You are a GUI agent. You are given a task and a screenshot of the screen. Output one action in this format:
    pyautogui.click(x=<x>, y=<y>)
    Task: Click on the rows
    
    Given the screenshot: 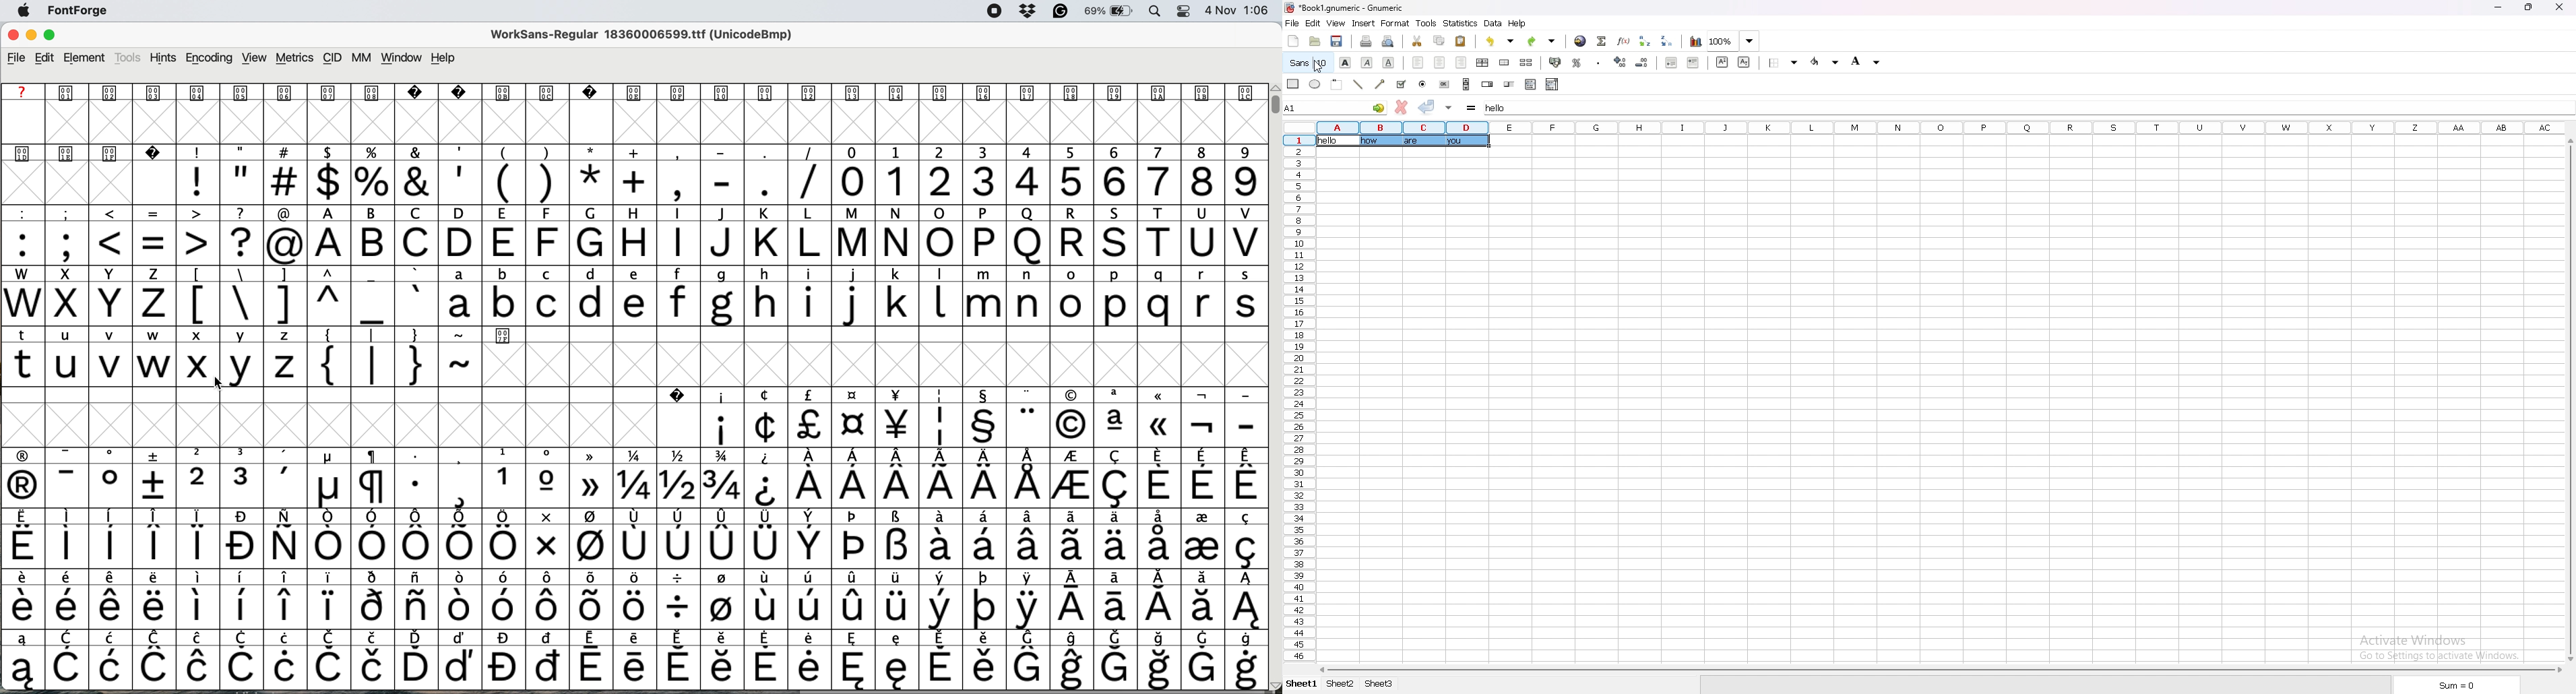 What is the action you would take?
    pyautogui.click(x=1936, y=126)
    